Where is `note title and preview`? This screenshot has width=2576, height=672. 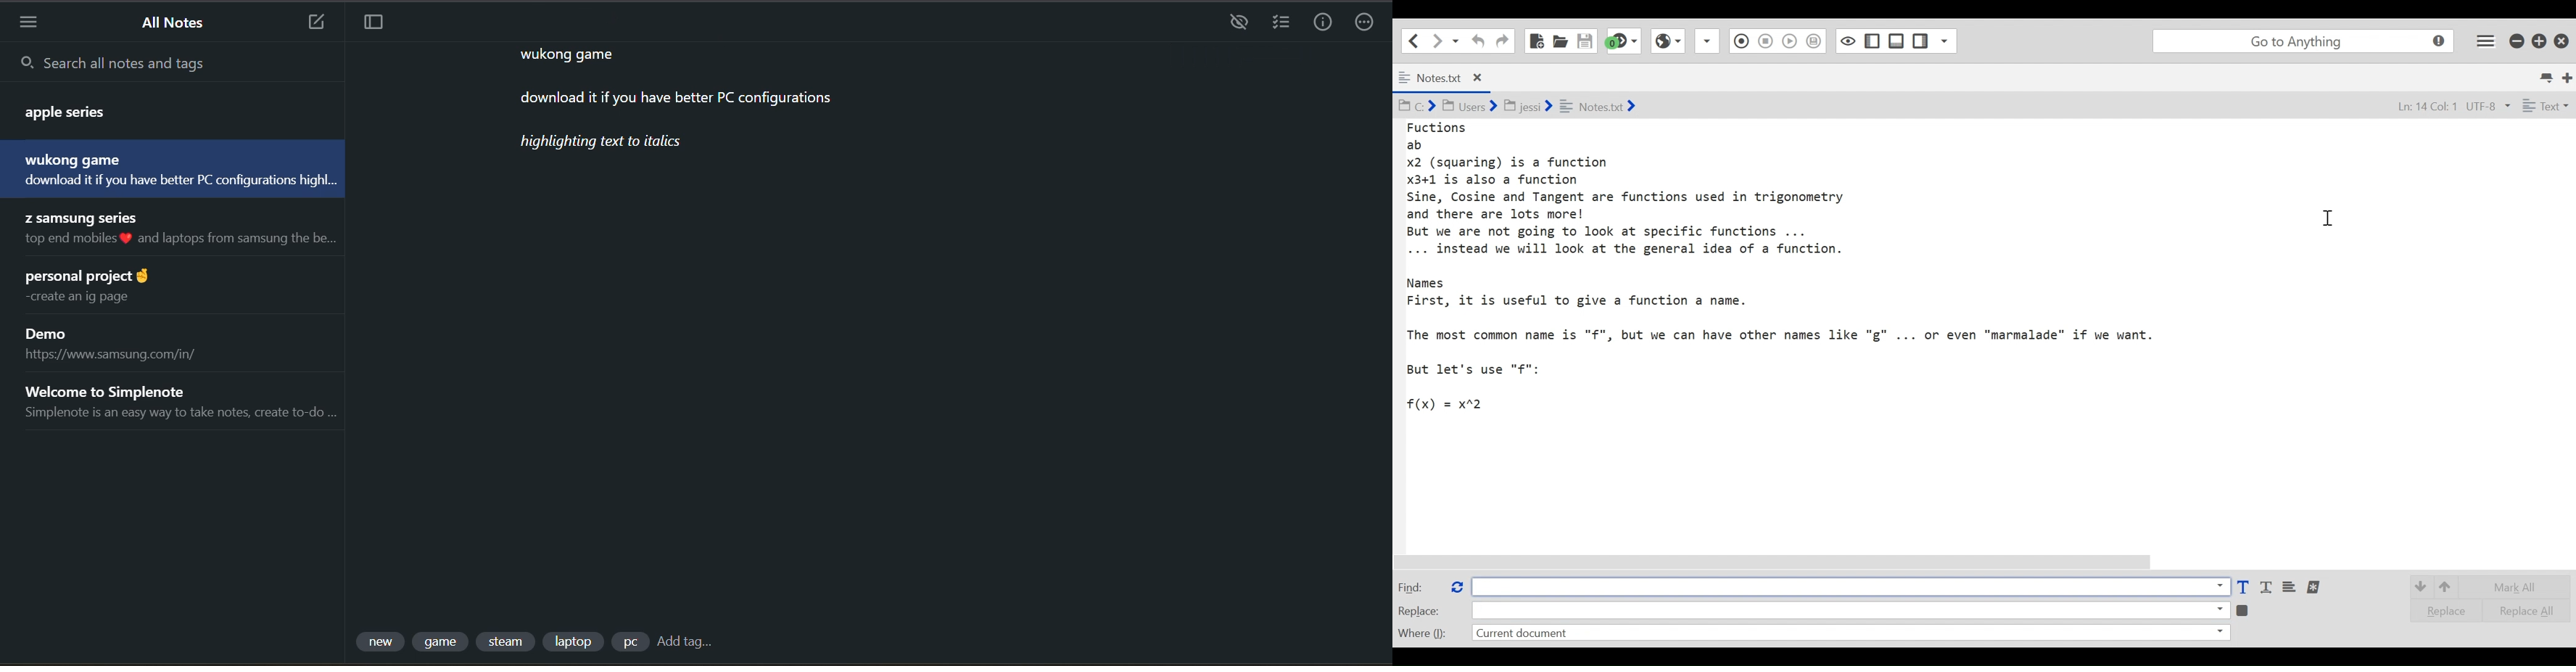 note title and preview is located at coordinates (186, 231).